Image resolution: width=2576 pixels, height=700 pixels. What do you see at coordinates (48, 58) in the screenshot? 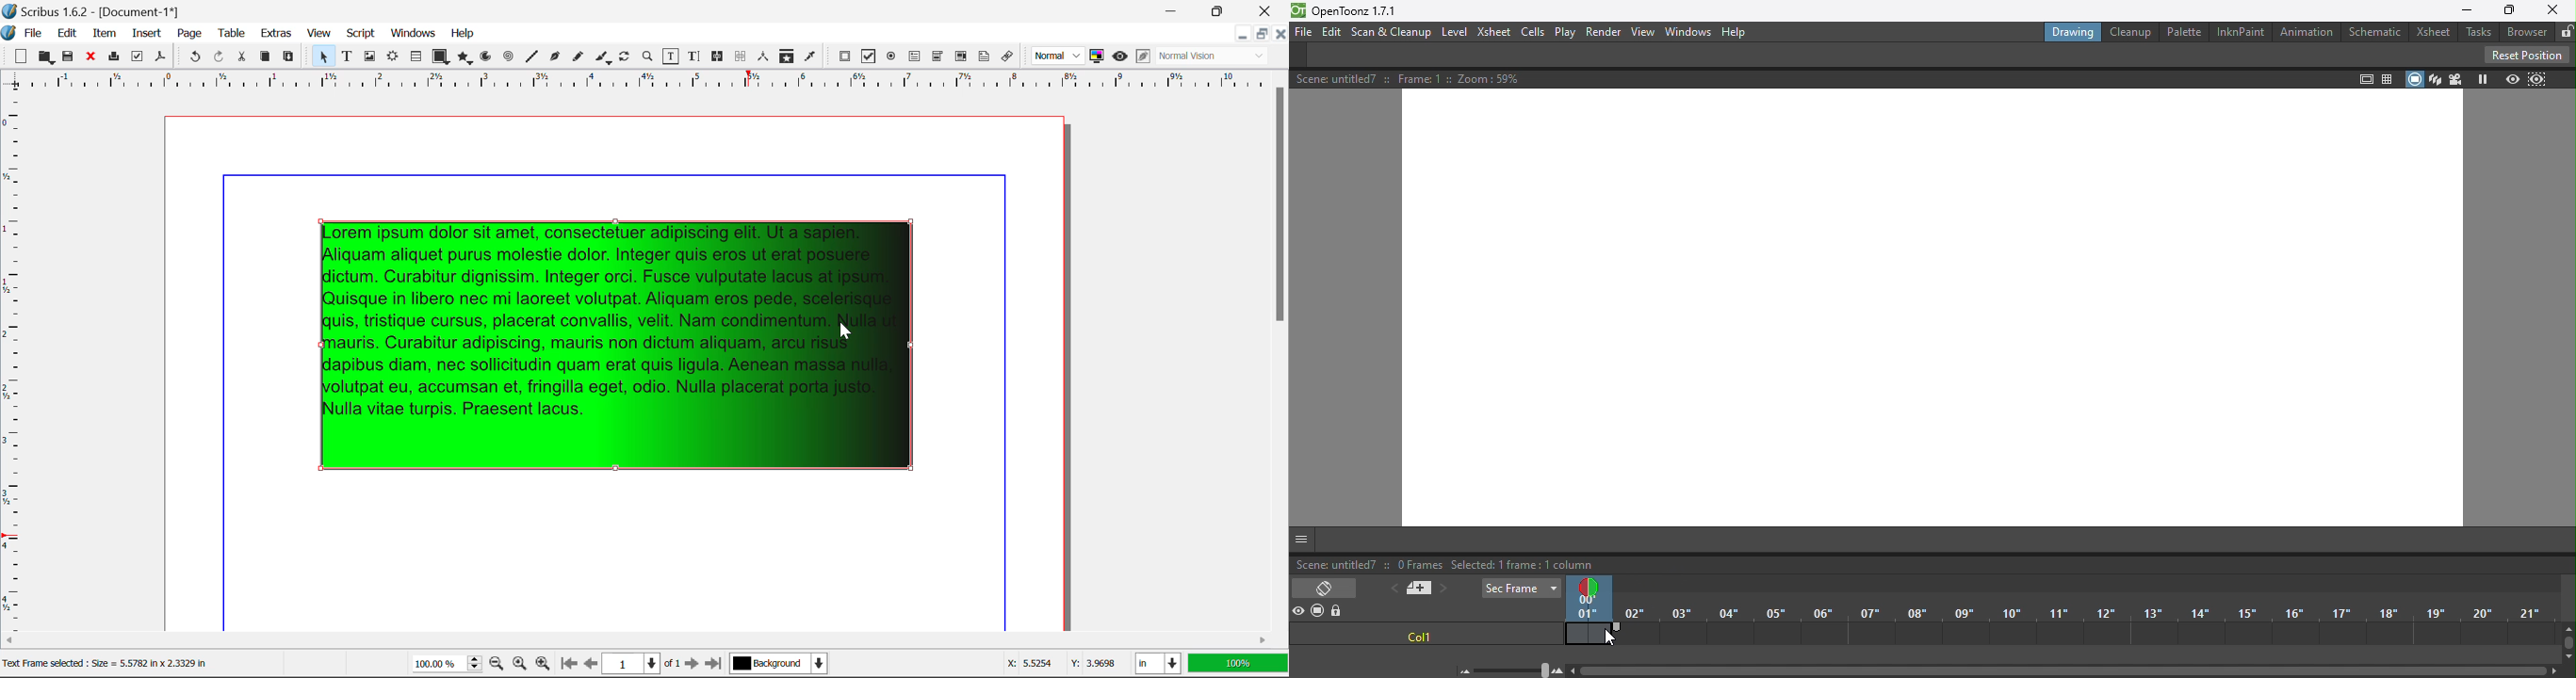
I see `Open` at bounding box center [48, 58].